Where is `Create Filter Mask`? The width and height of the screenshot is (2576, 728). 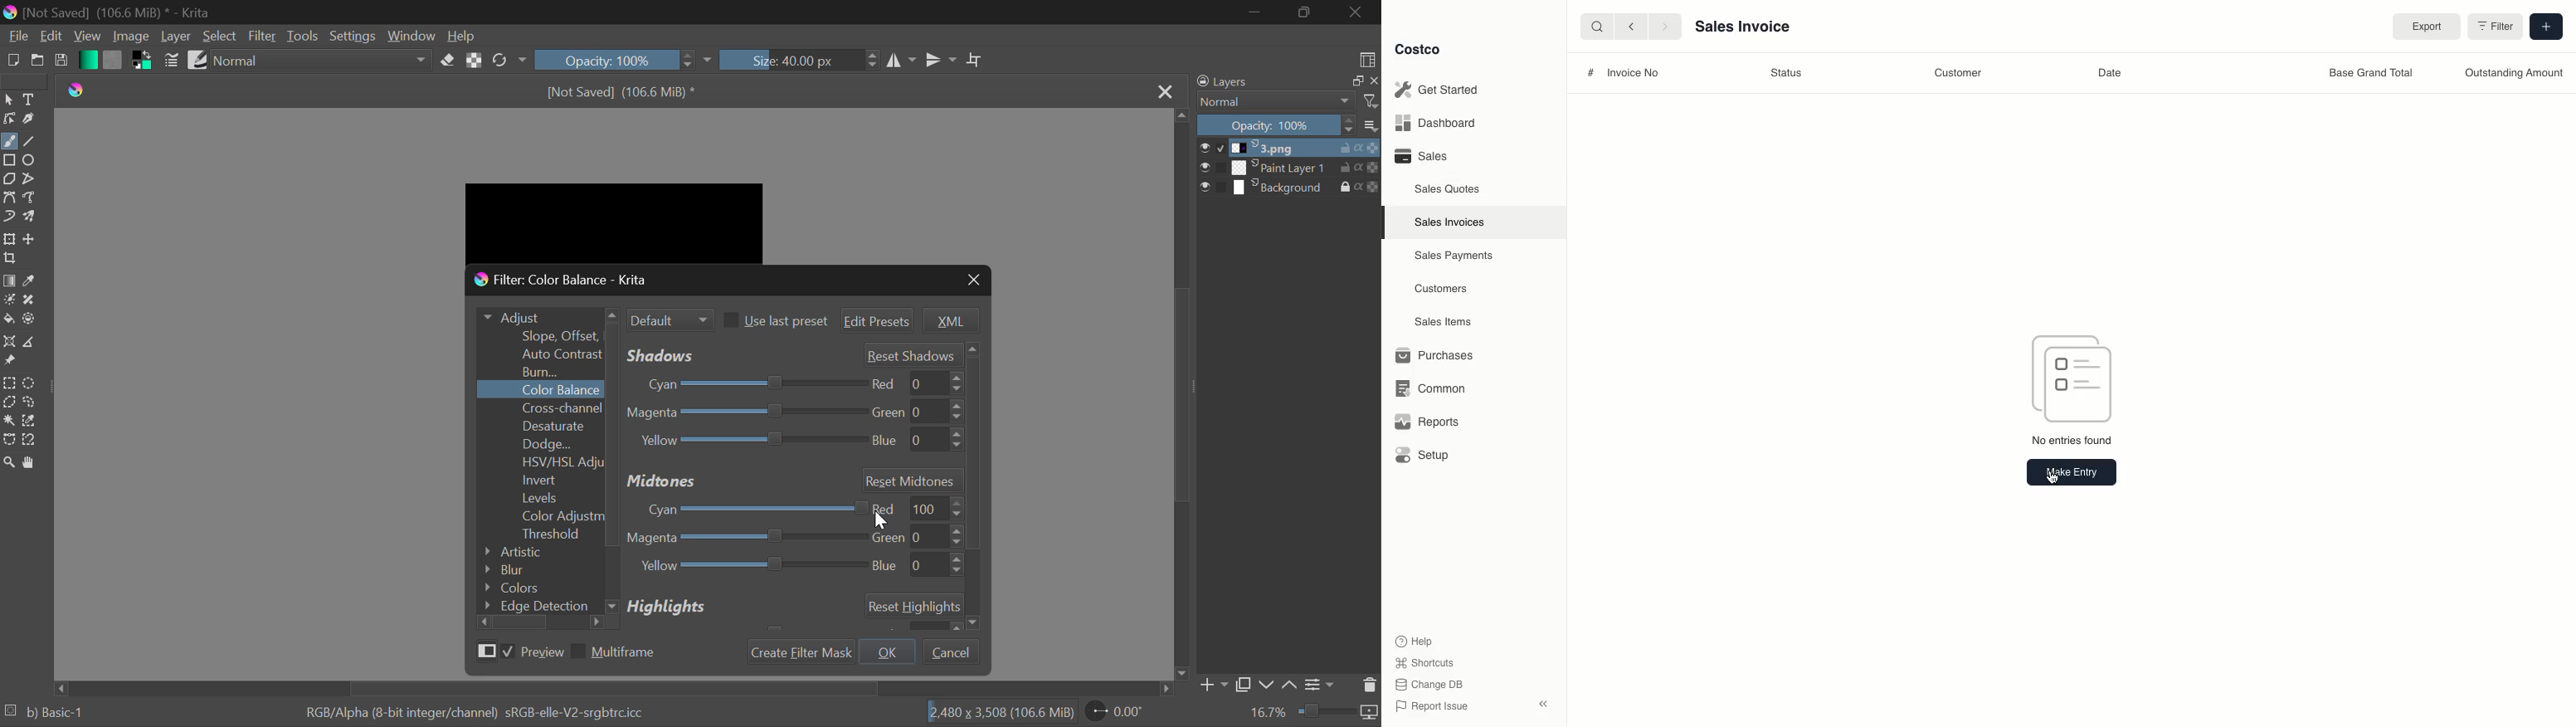 Create Filter Mask is located at coordinates (803, 651).